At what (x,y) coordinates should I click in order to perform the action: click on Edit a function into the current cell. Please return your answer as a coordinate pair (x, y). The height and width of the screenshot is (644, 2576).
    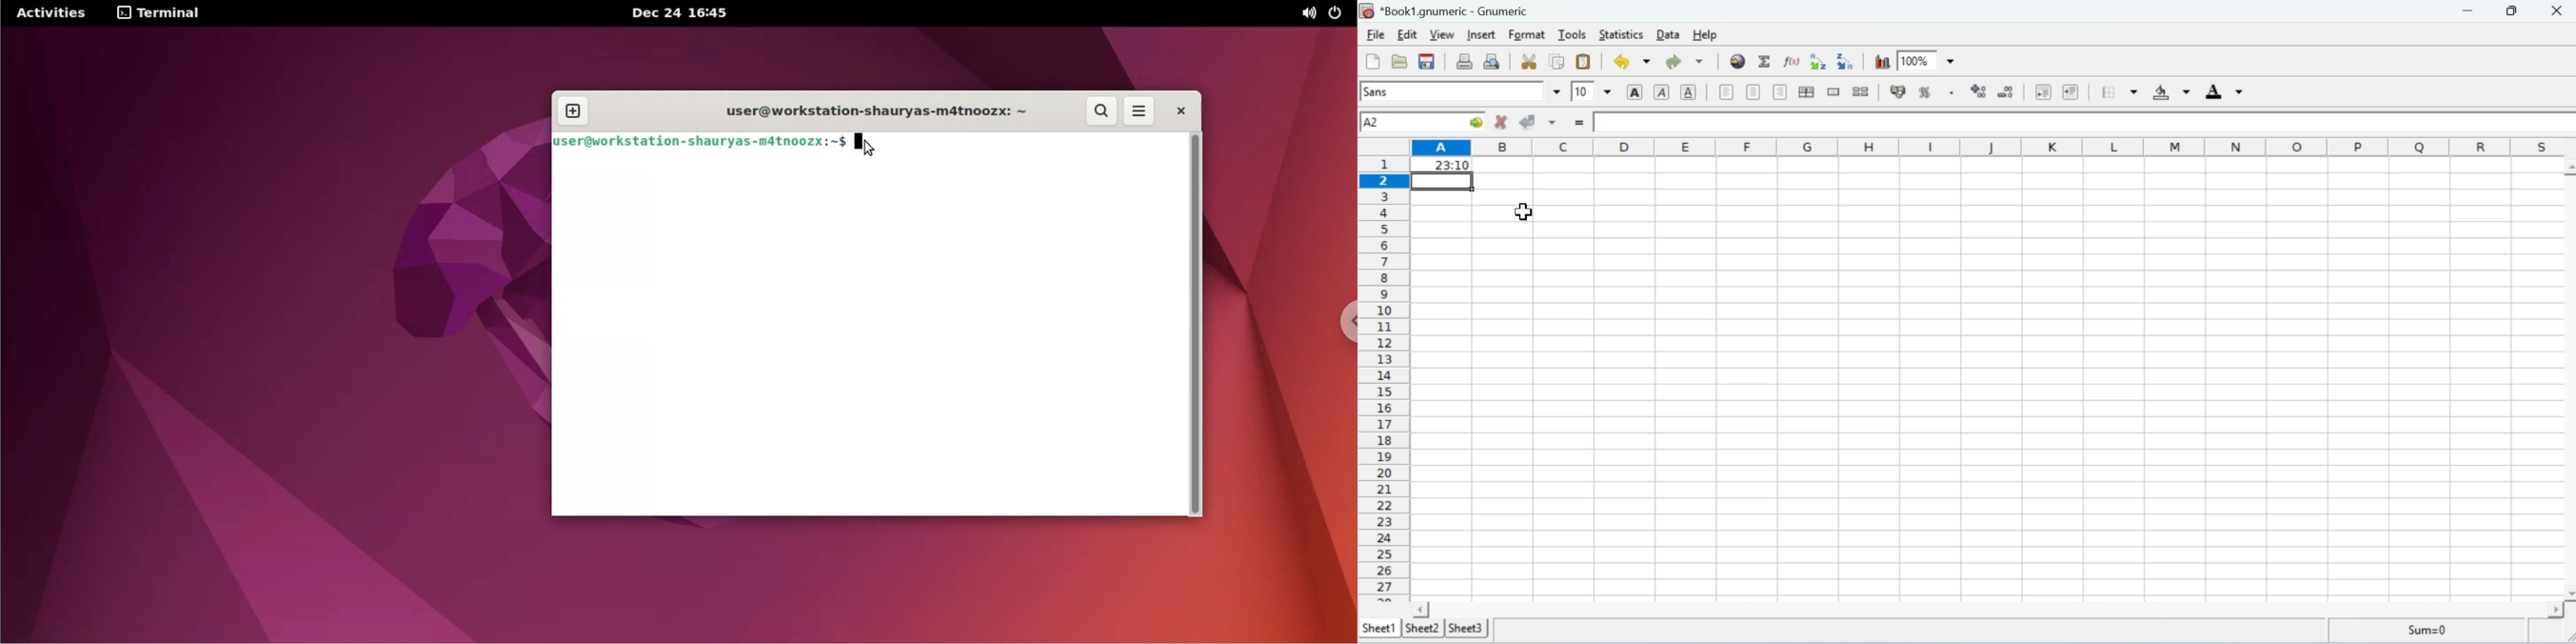
    Looking at the image, I should click on (1793, 62).